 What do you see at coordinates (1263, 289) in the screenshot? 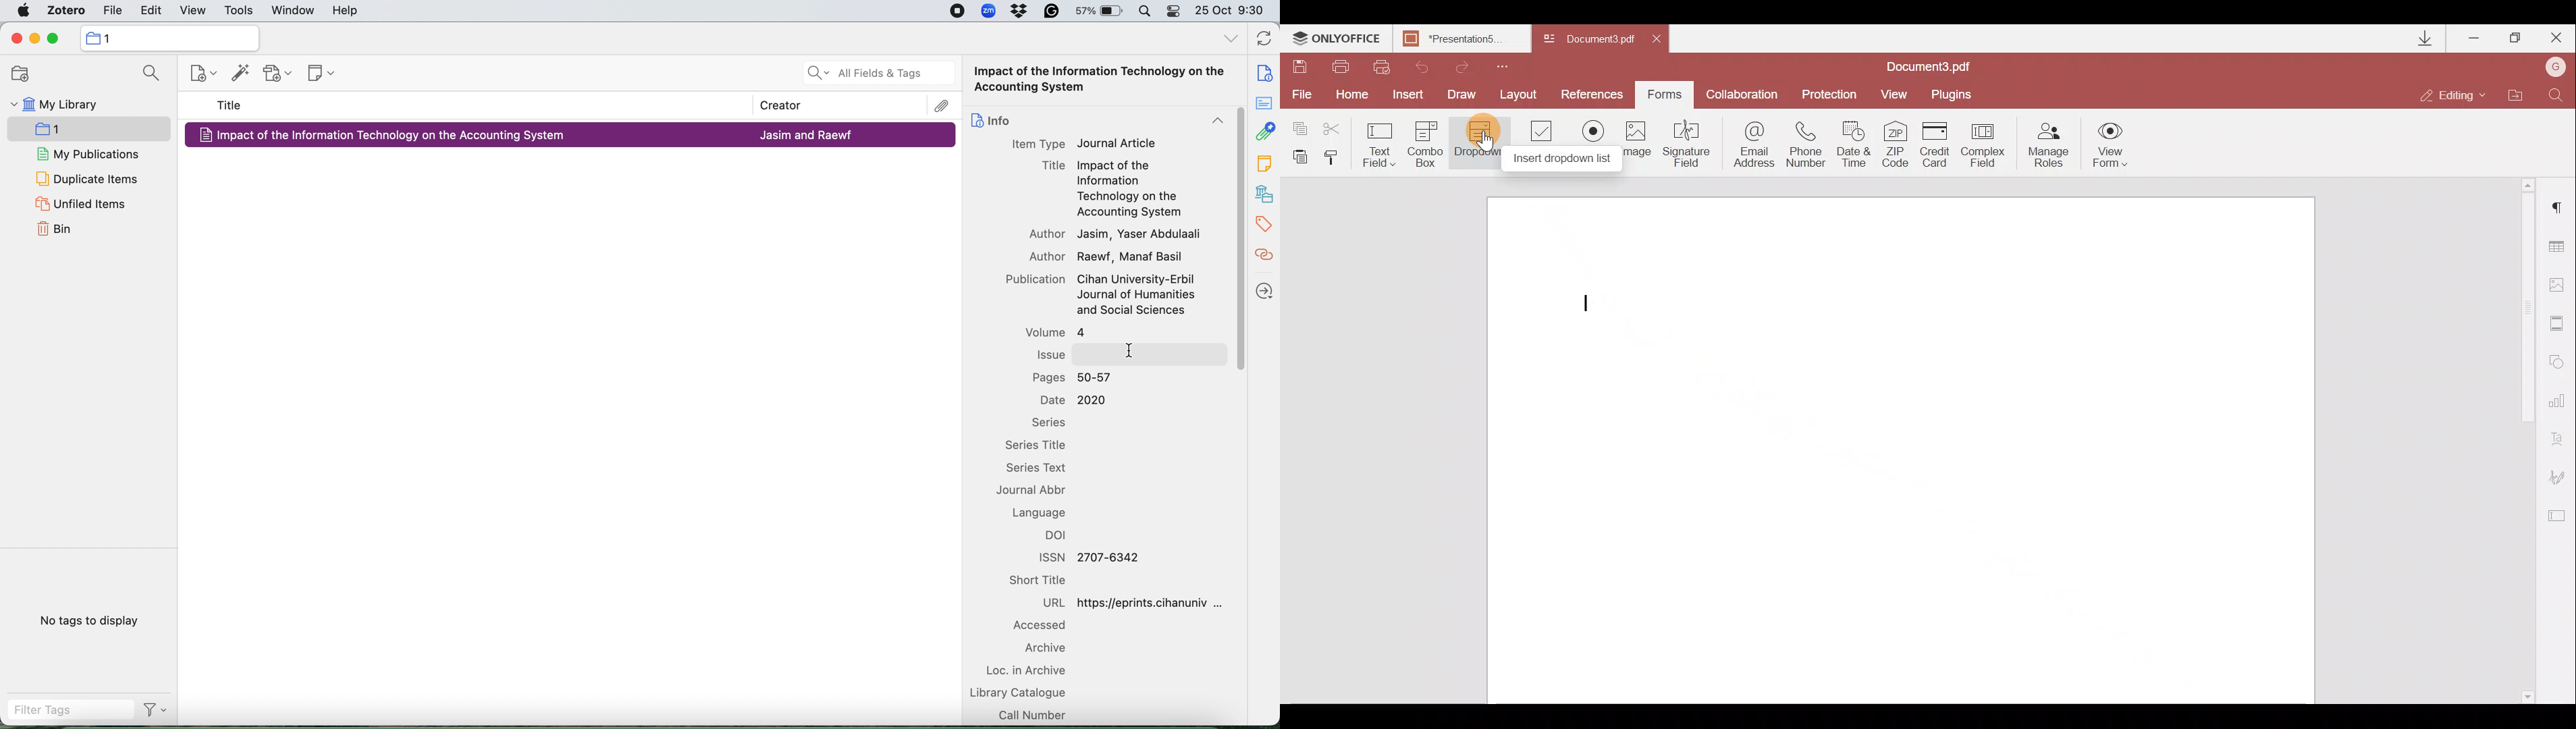
I see `locate` at bounding box center [1263, 289].